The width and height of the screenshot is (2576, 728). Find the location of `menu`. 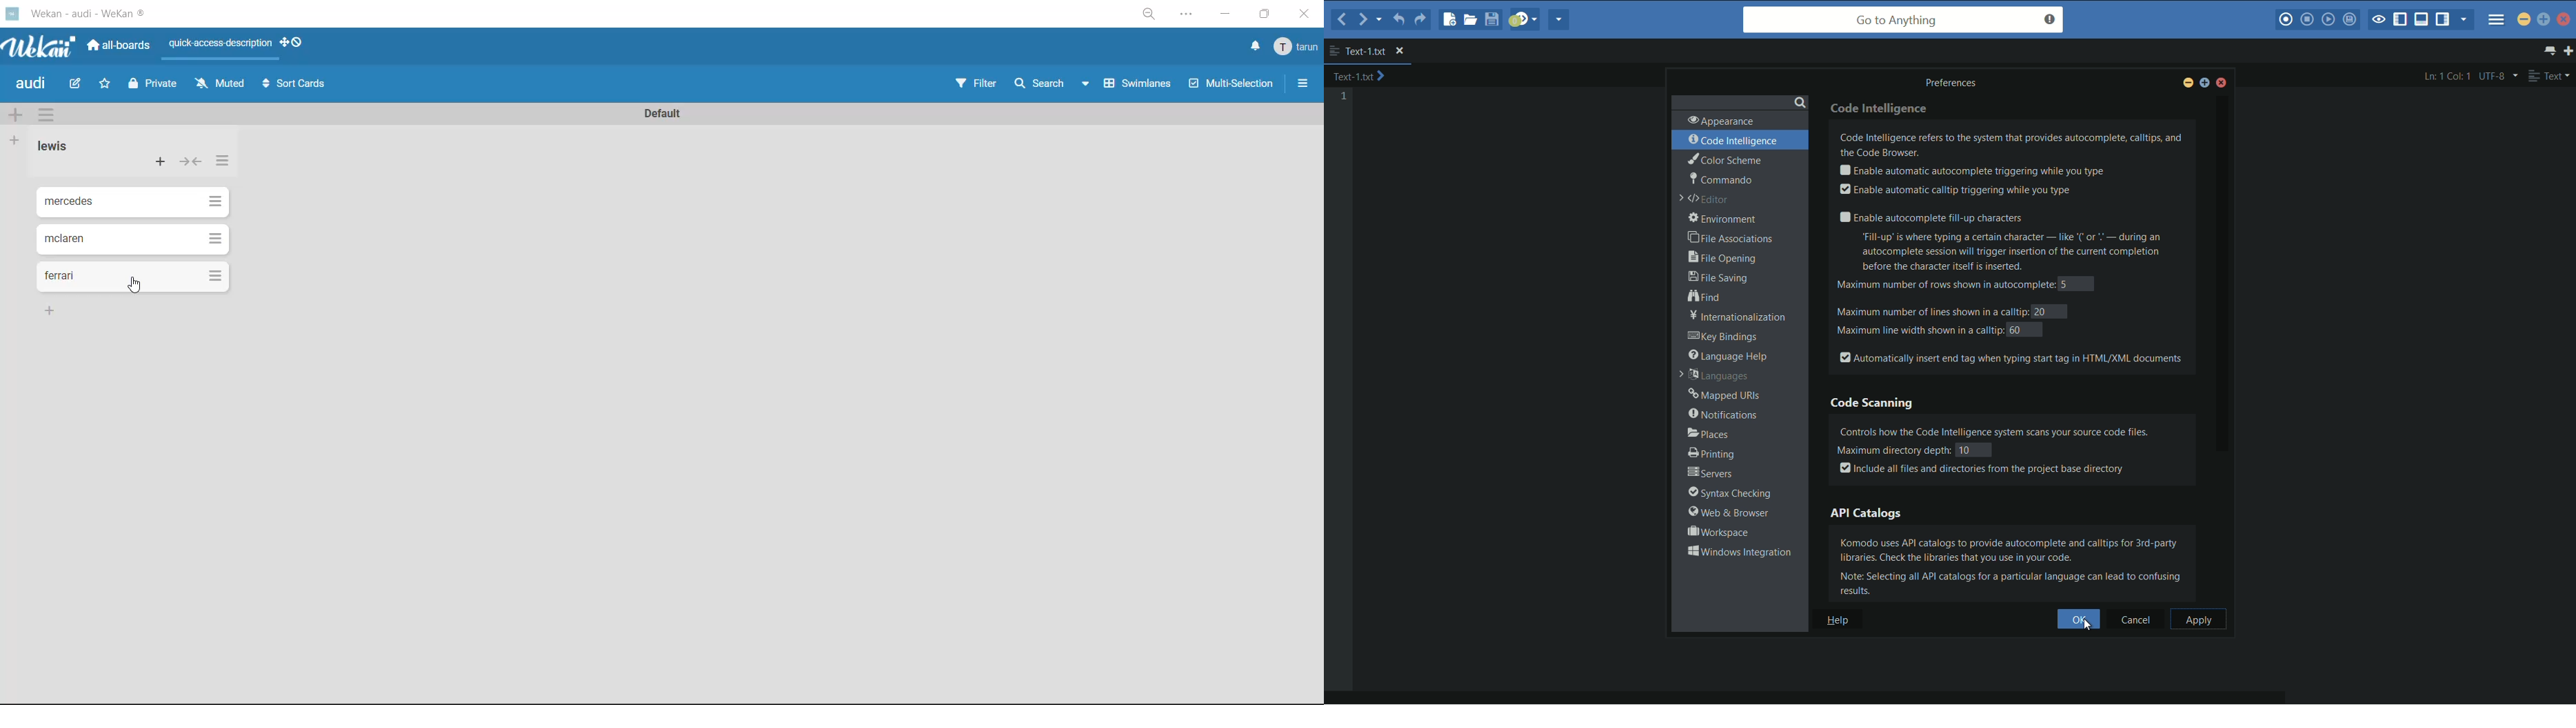

menu is located at coordinates (1295, 50).